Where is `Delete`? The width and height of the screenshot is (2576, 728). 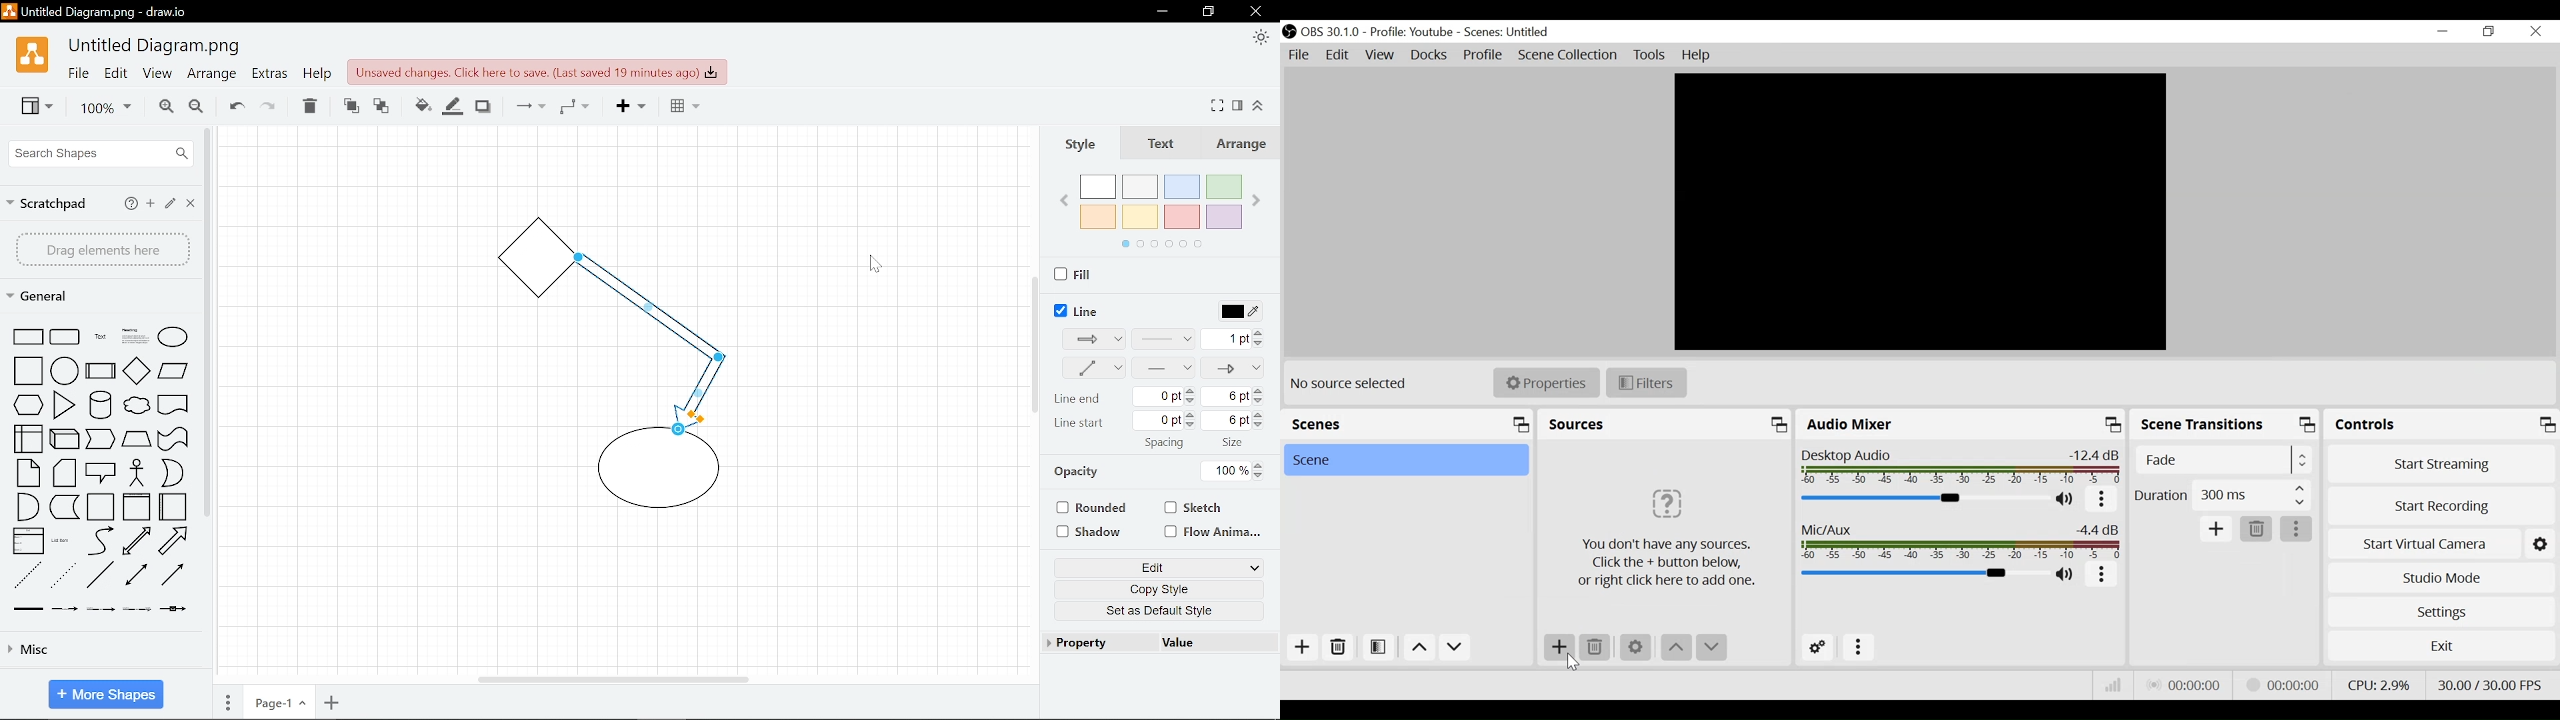
Delete is located at coordinates (1339, 647).